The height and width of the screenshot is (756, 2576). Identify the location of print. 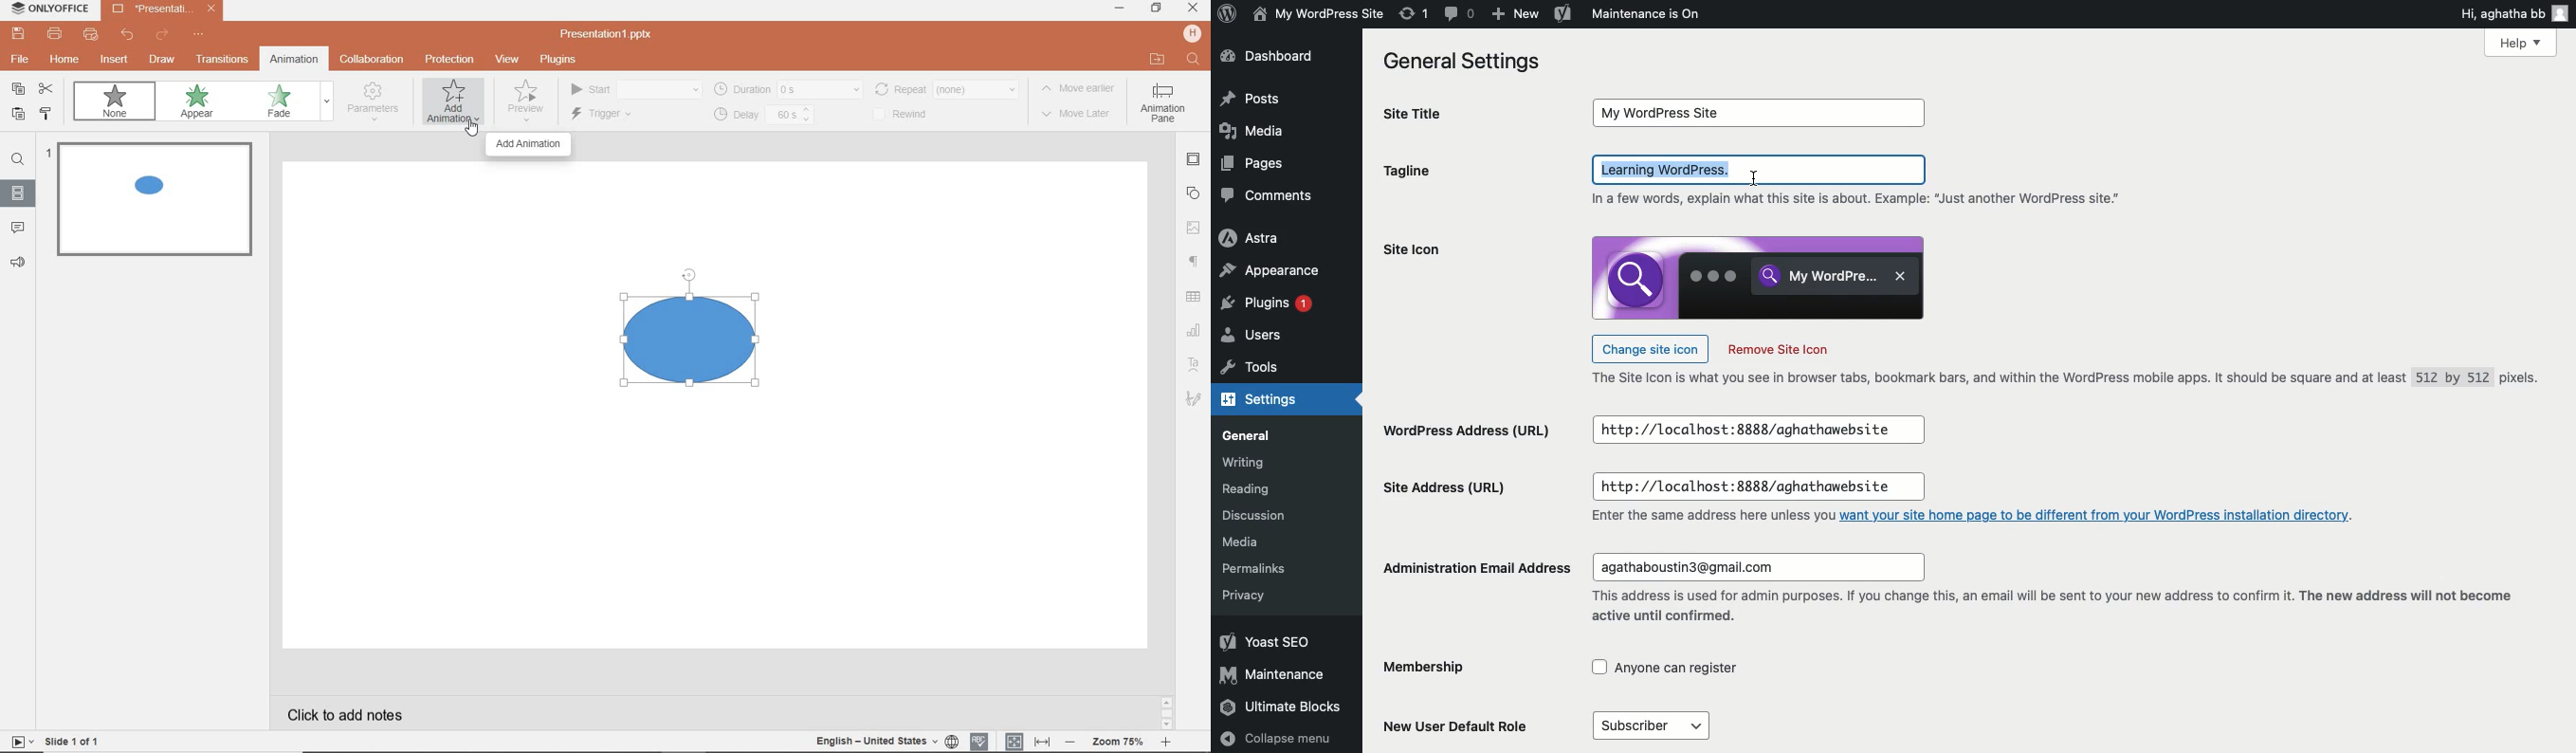
(55, 35).